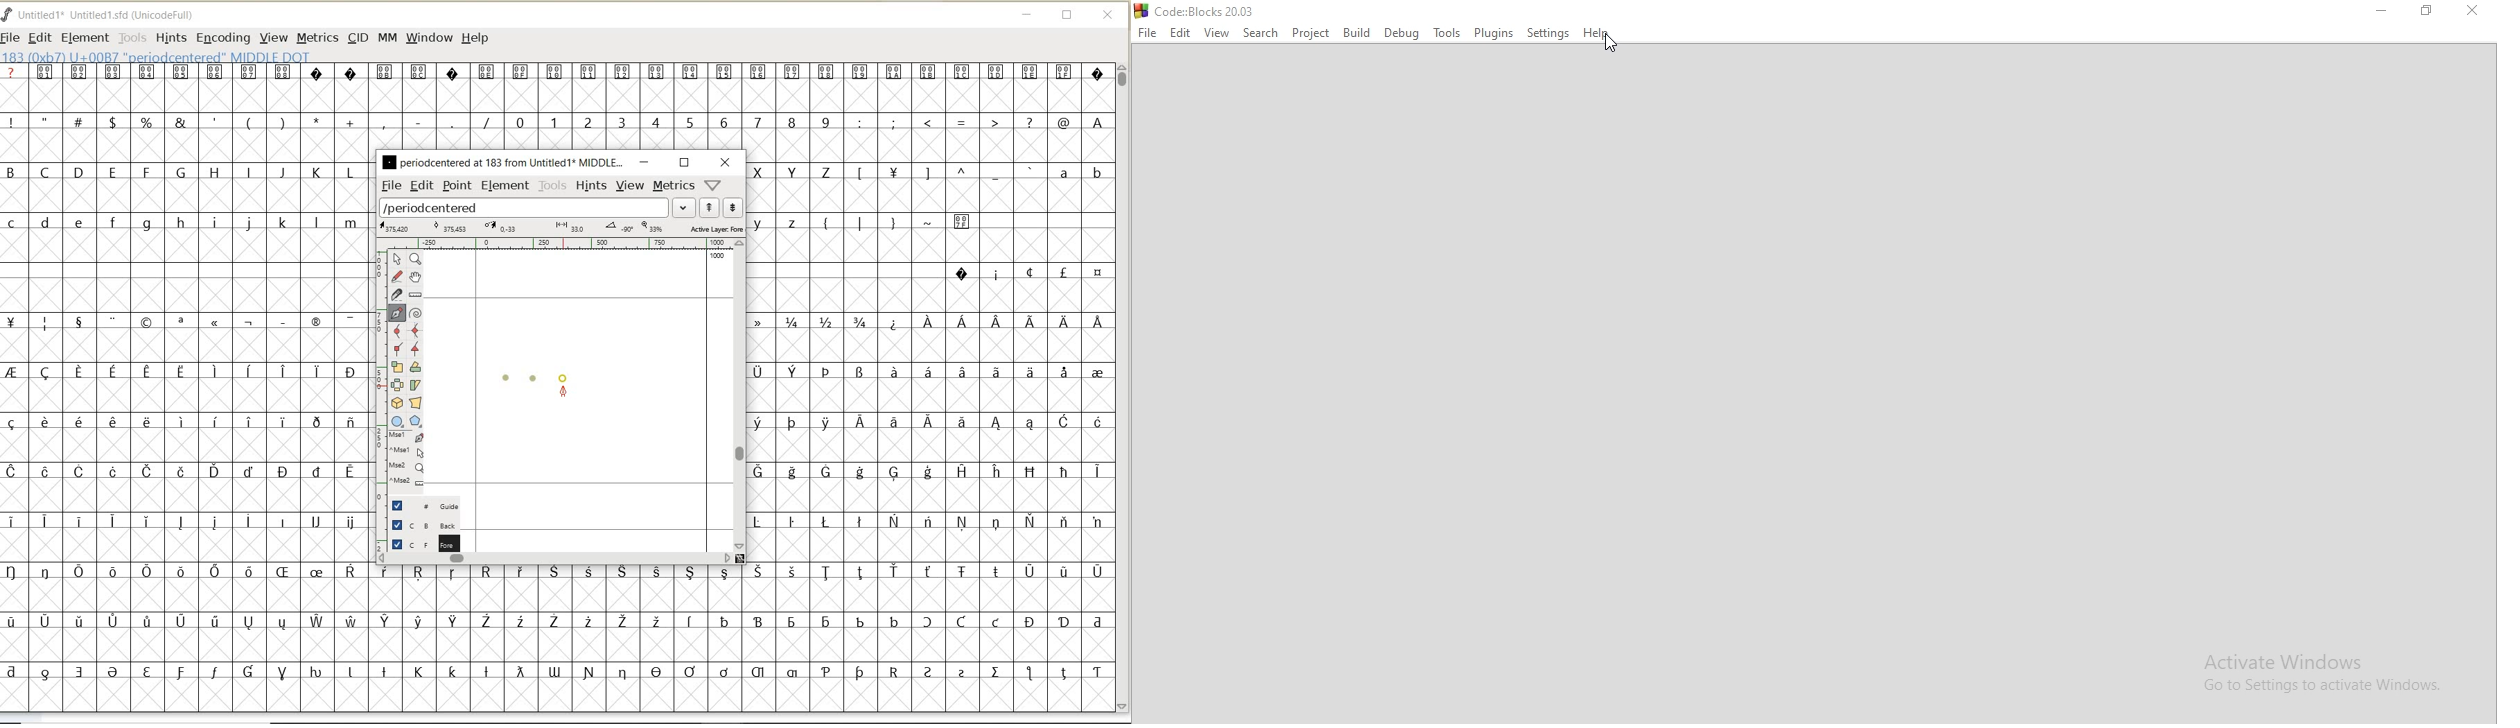 The width and height of the screenshot is (2520, 728). I want to click on flip the selection, so click(398, 385).